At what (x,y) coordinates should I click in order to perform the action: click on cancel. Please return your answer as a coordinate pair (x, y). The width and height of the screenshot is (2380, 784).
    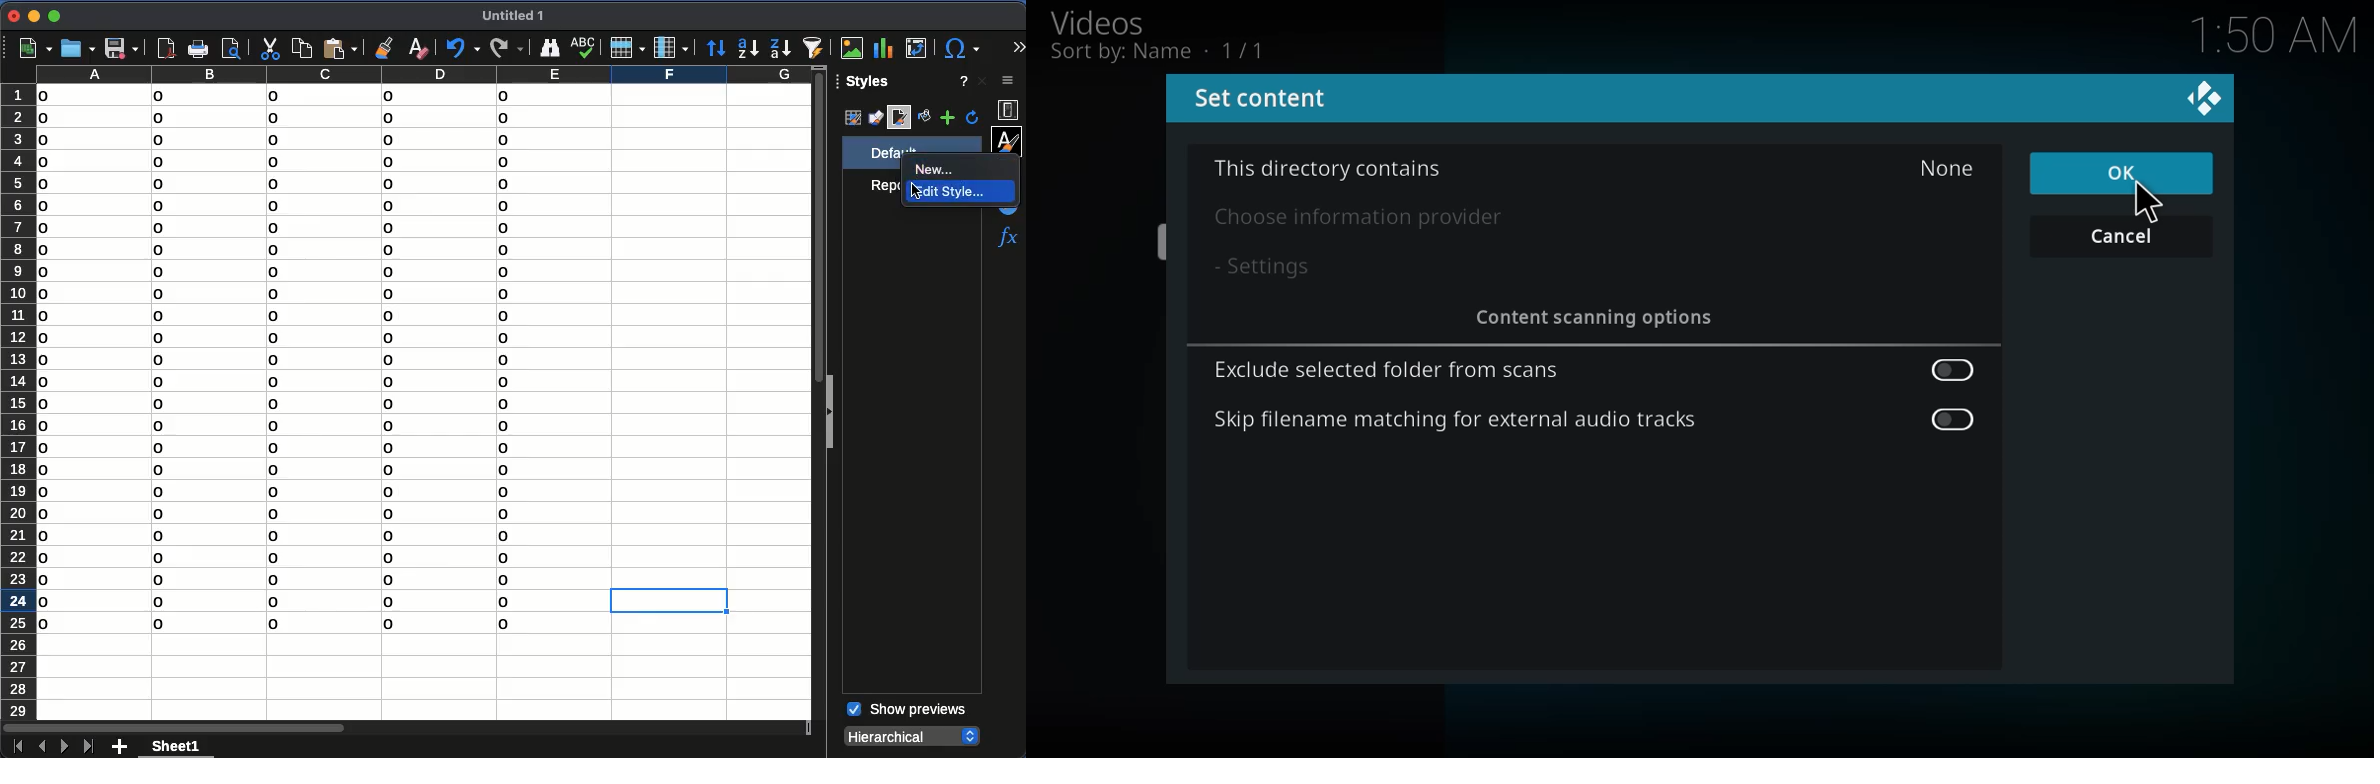
    Looking at the image, I should click on (2135, 237).